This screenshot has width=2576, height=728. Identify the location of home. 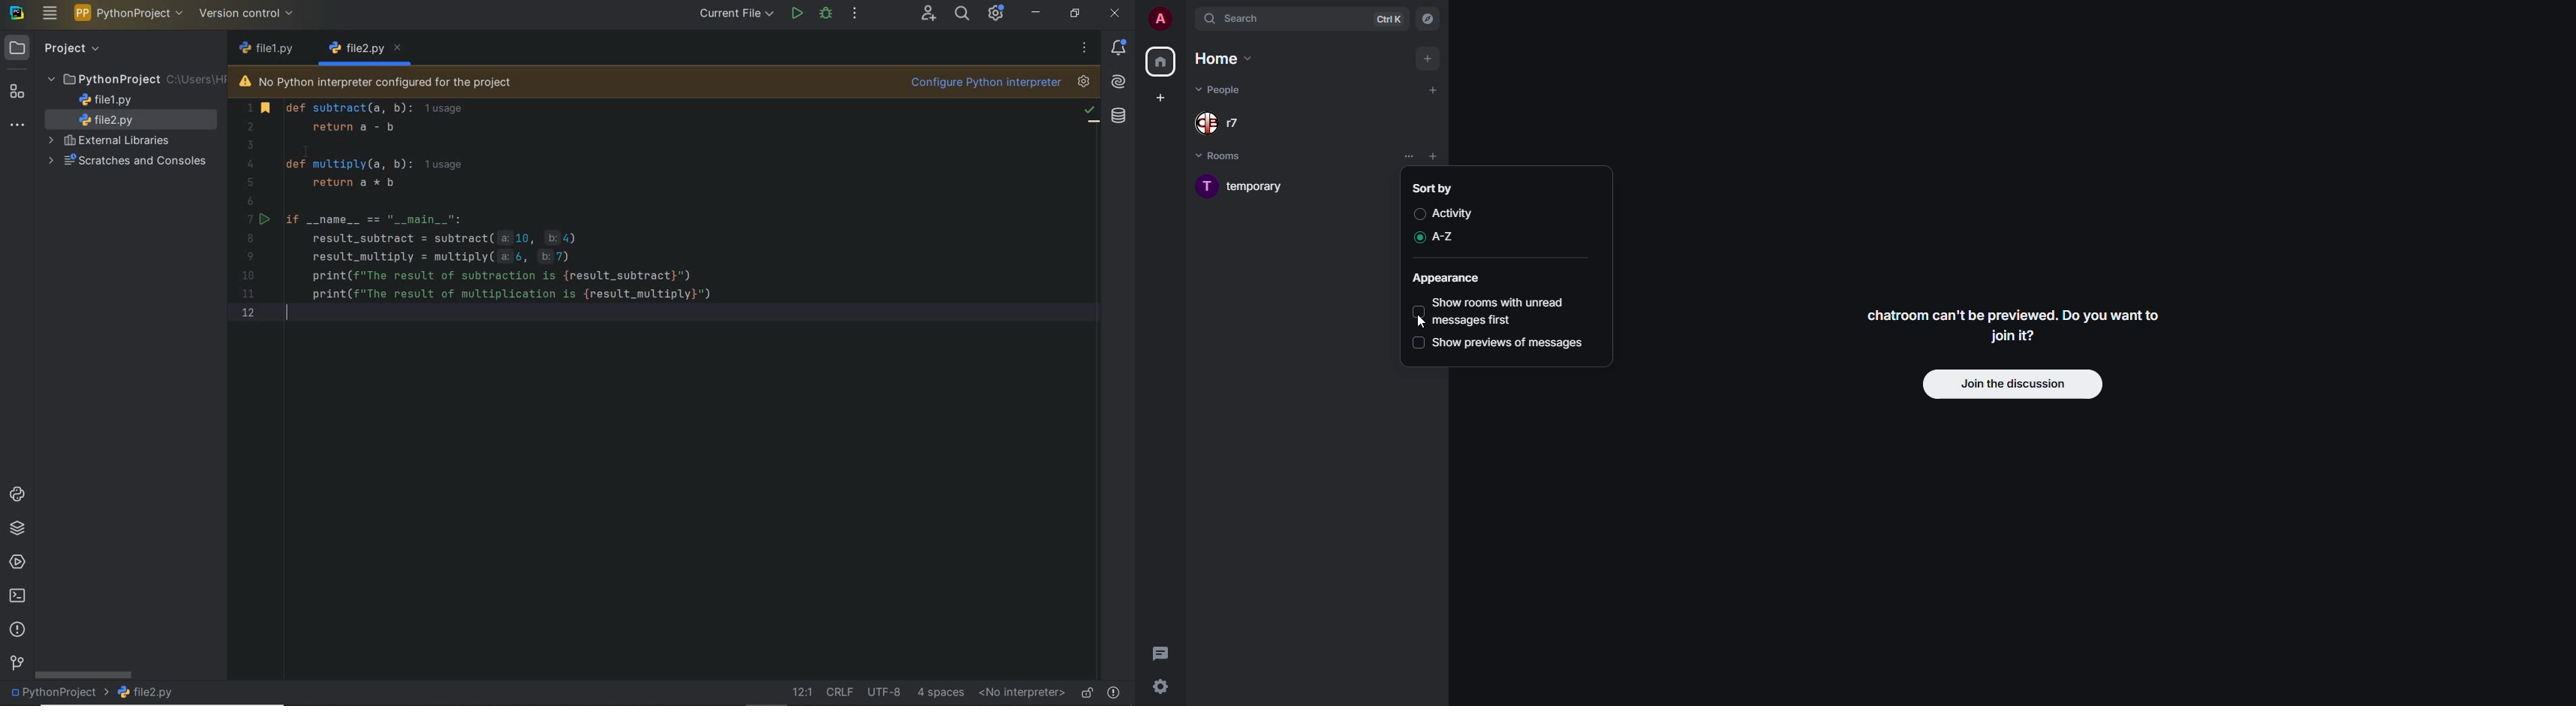
(1160, 62).